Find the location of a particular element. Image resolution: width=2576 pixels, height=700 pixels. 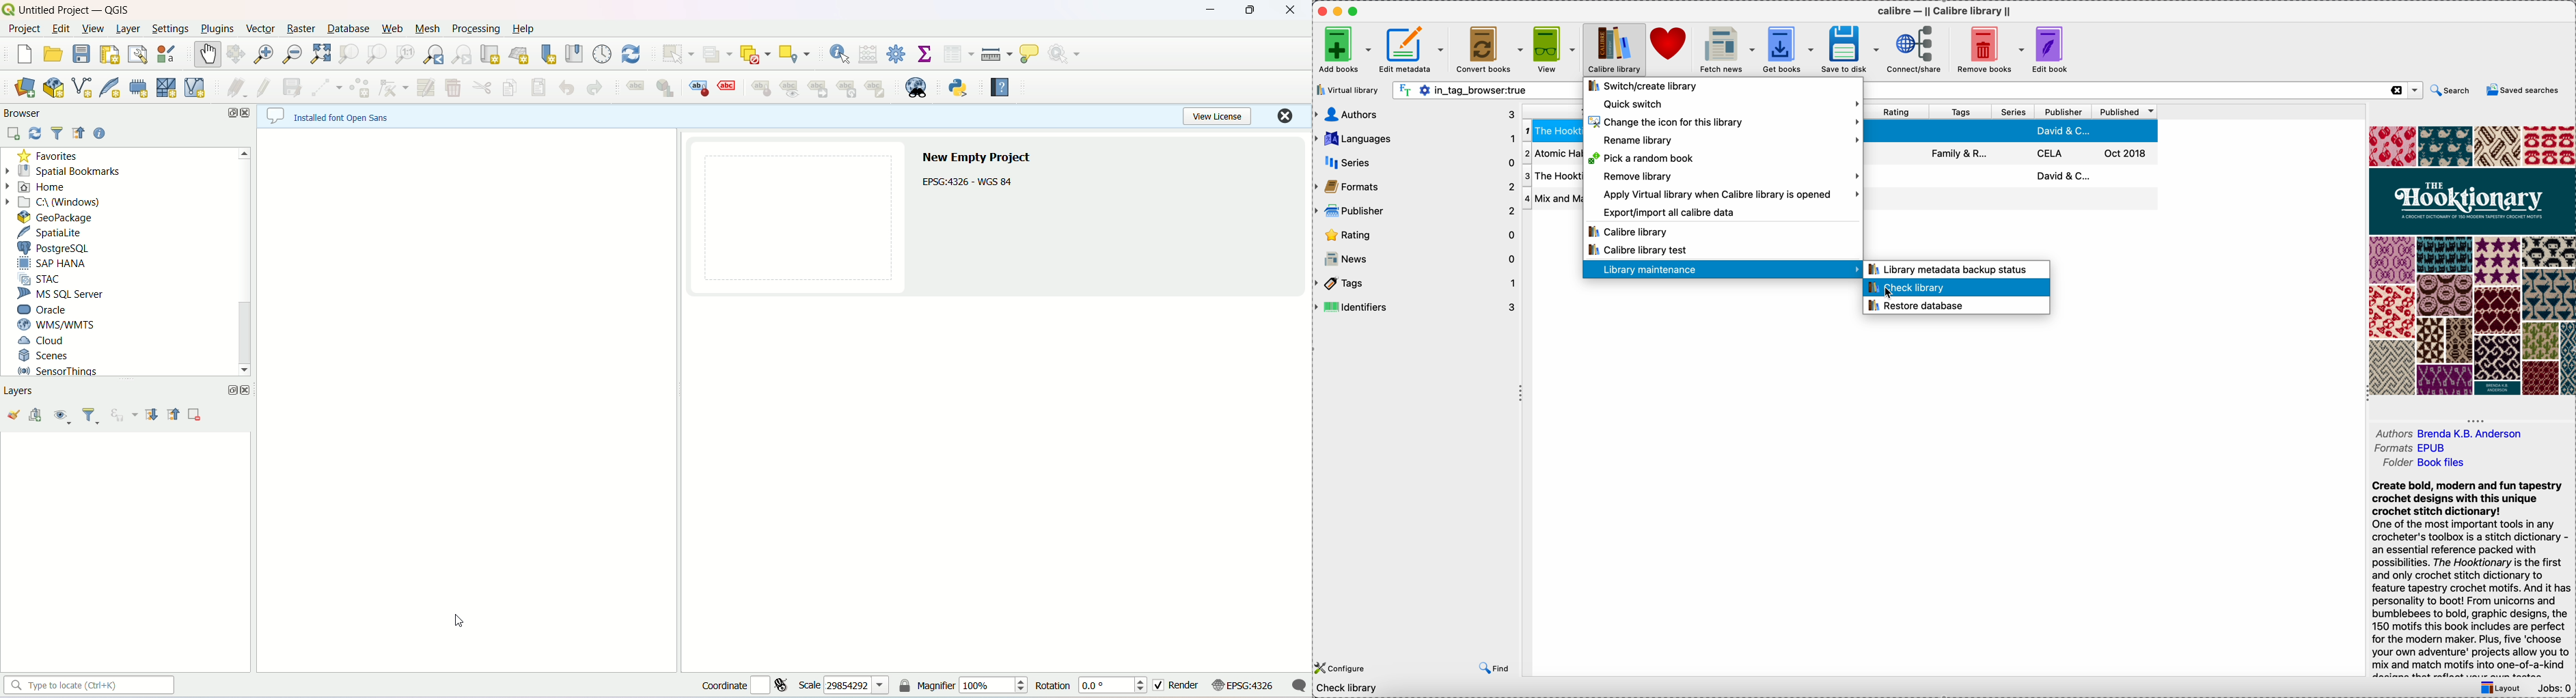

untitled Proiect — QGIS is located at coordinates (79, 10).